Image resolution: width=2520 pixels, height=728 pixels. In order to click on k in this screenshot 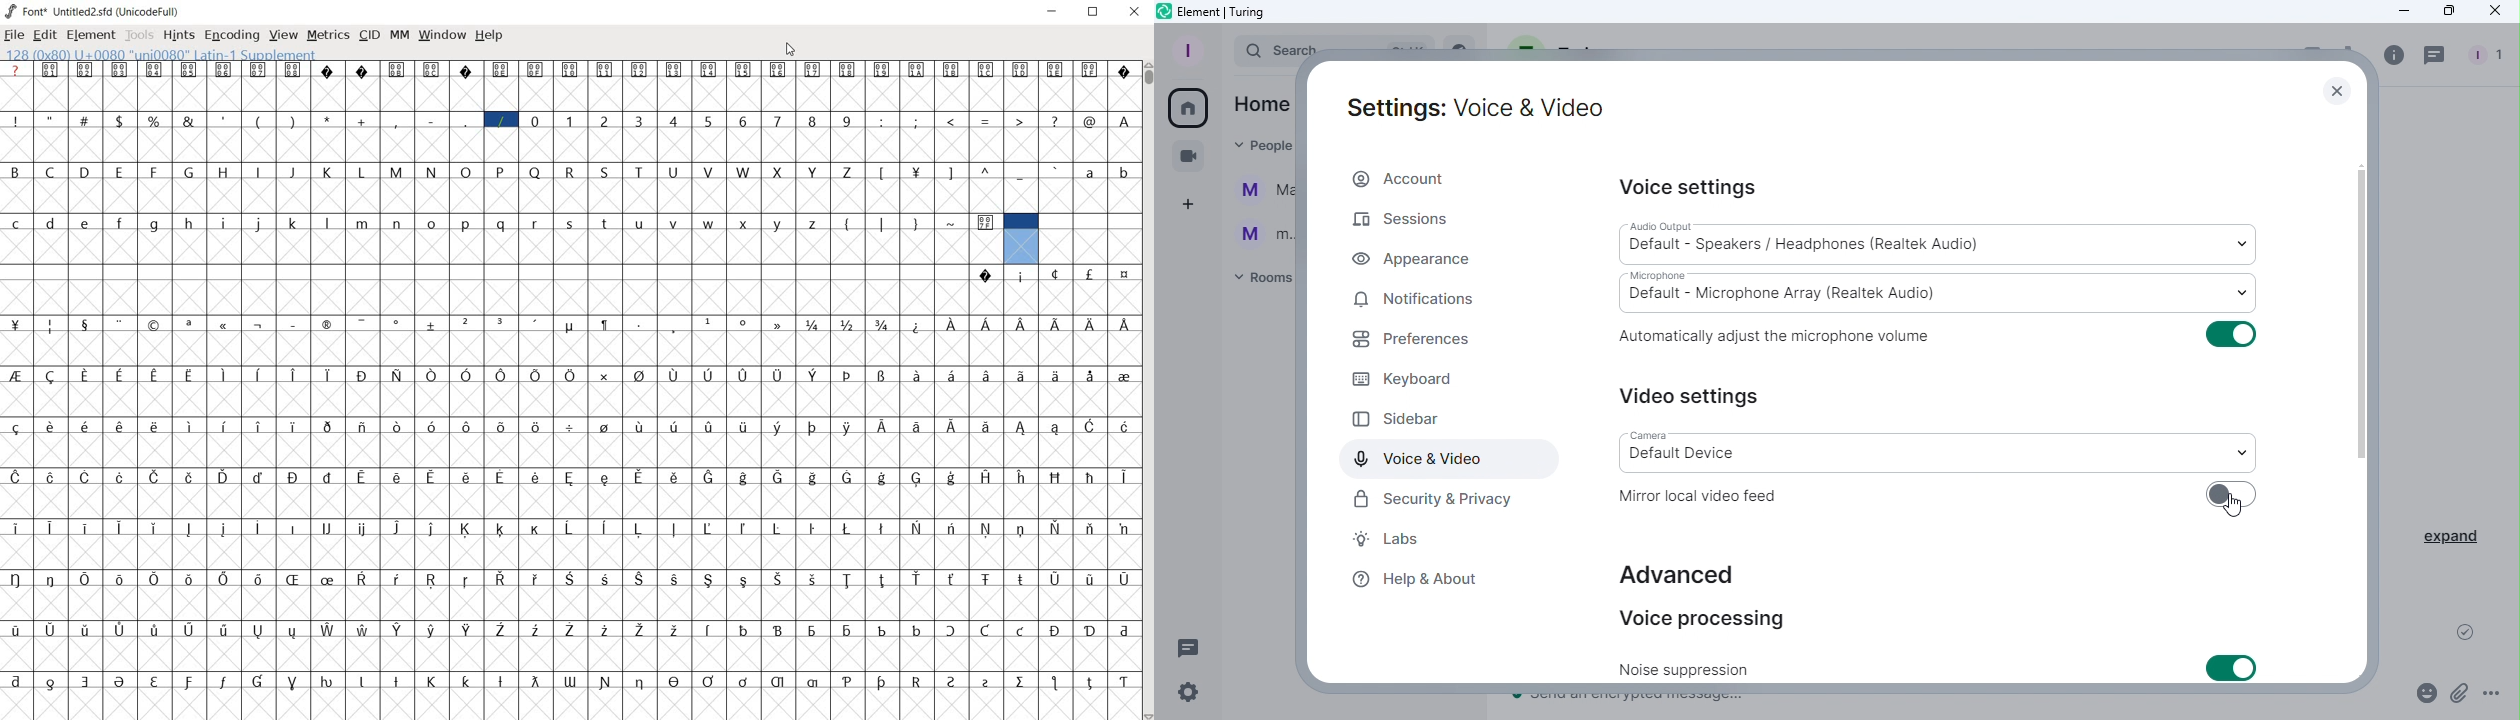, I will do `click(294, 222)`.